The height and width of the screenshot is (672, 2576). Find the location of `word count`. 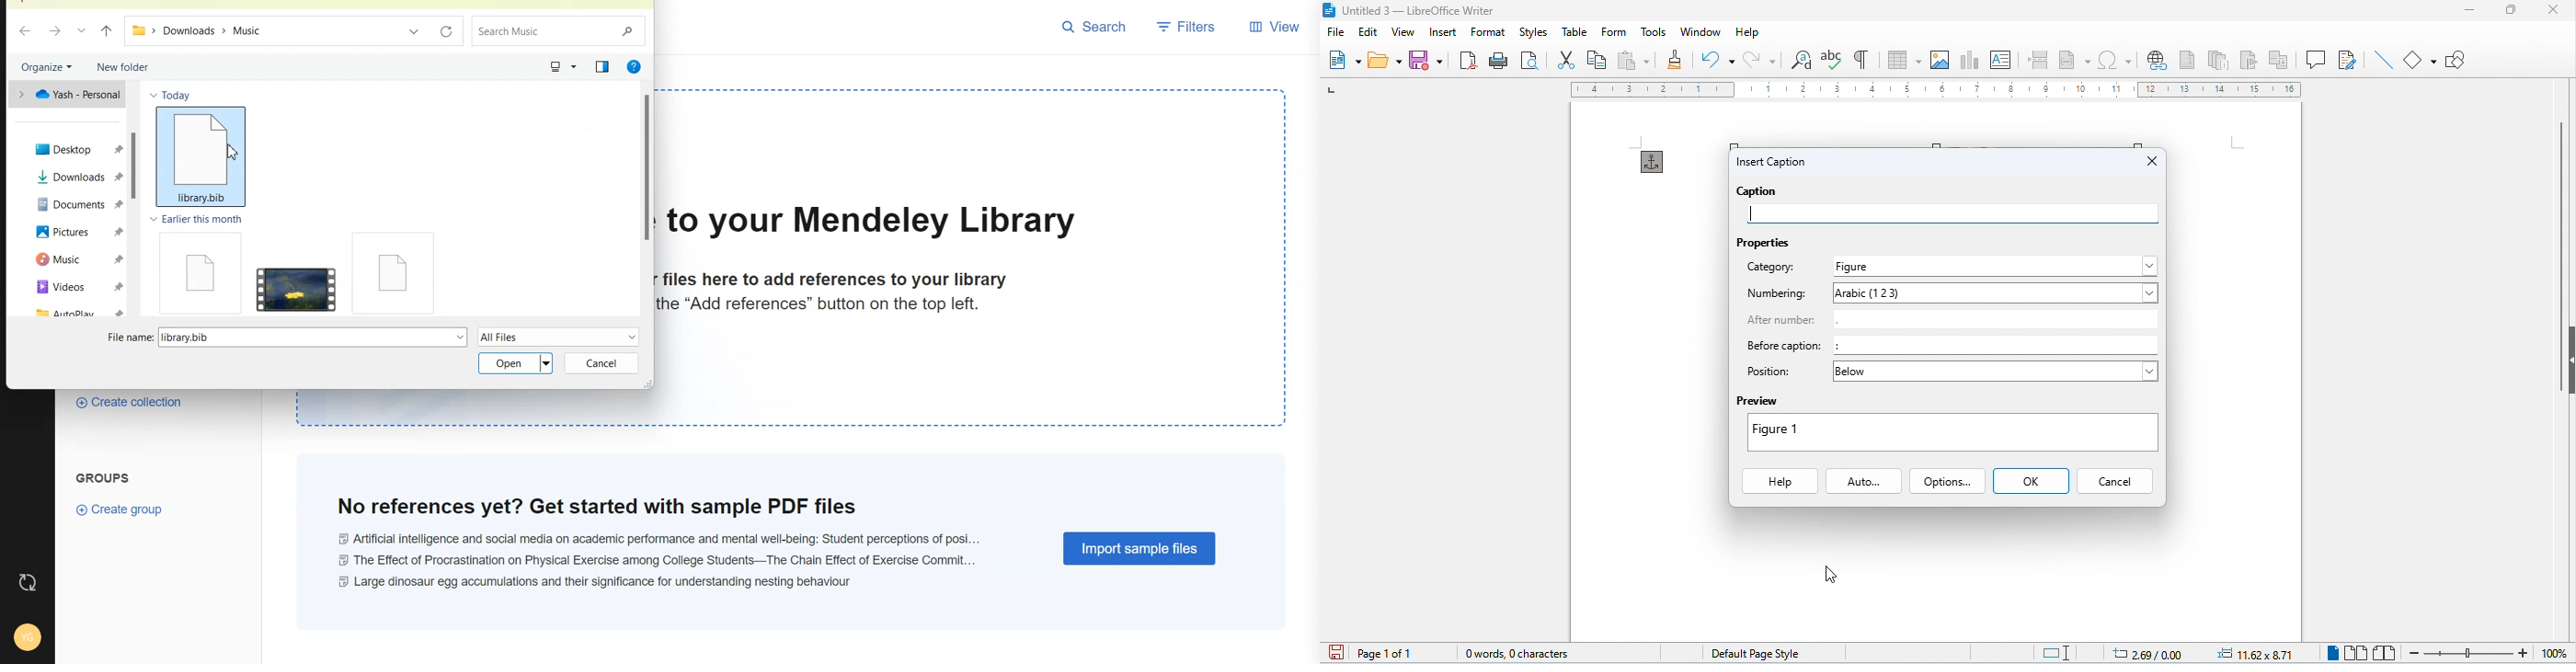

word count is located at coordinates (1510, 650).